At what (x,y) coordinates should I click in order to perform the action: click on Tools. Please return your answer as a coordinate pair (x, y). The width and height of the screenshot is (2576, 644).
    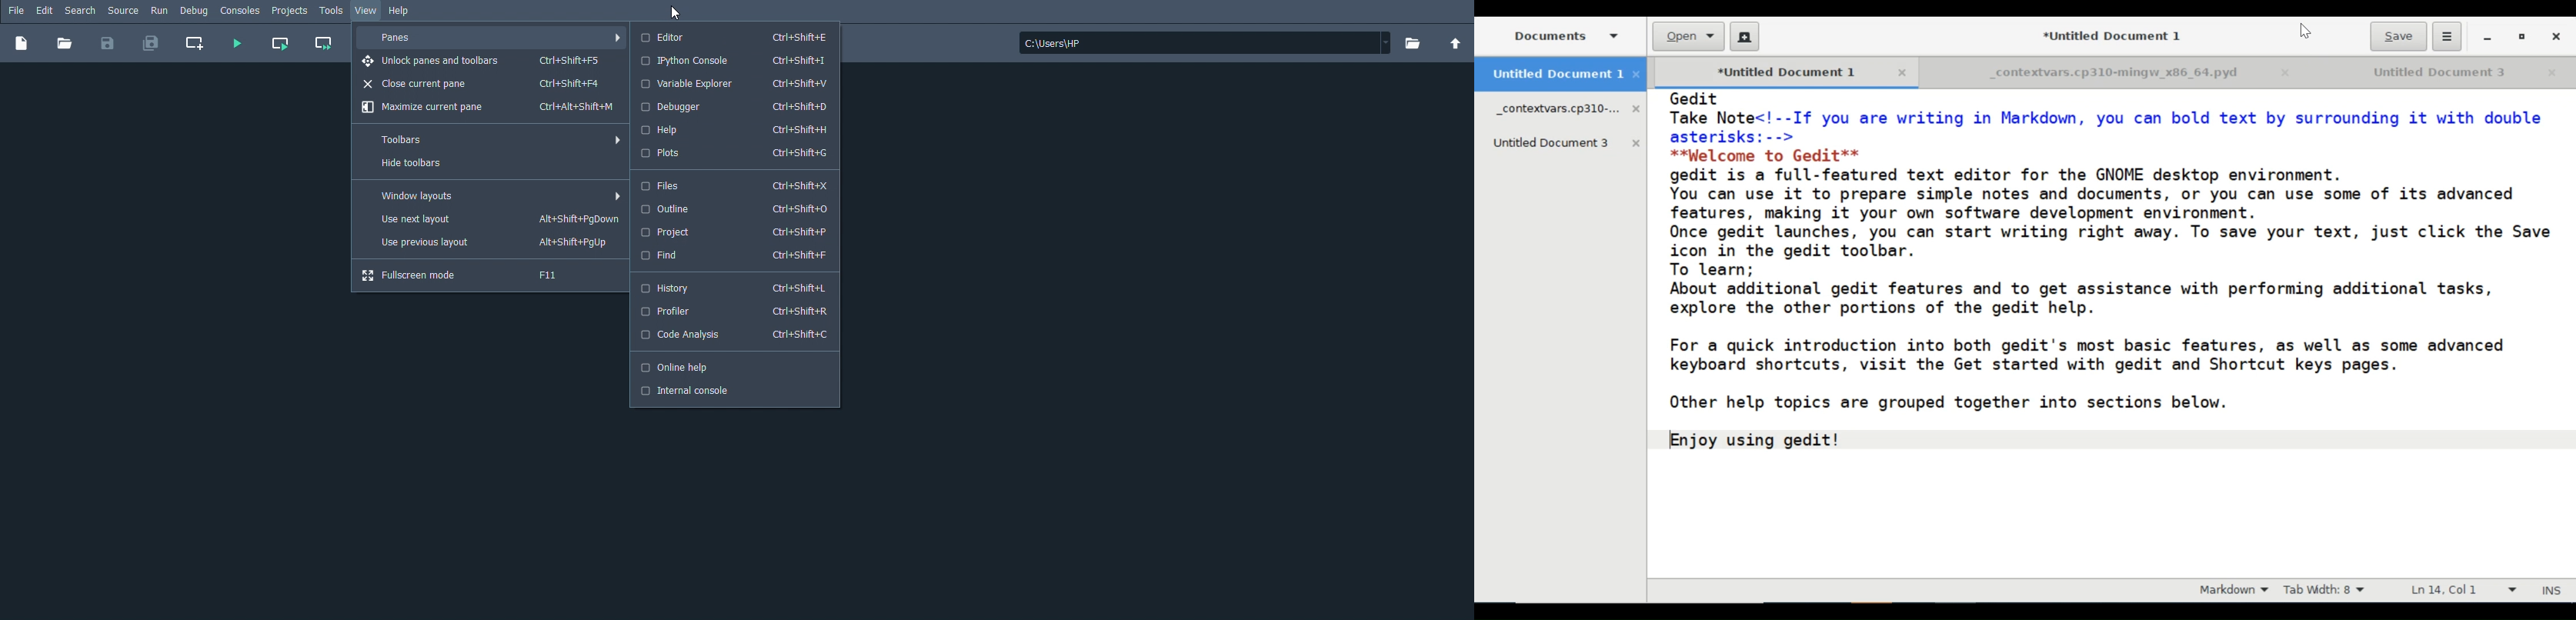
    Looking at the image, I should click on (332, 12).